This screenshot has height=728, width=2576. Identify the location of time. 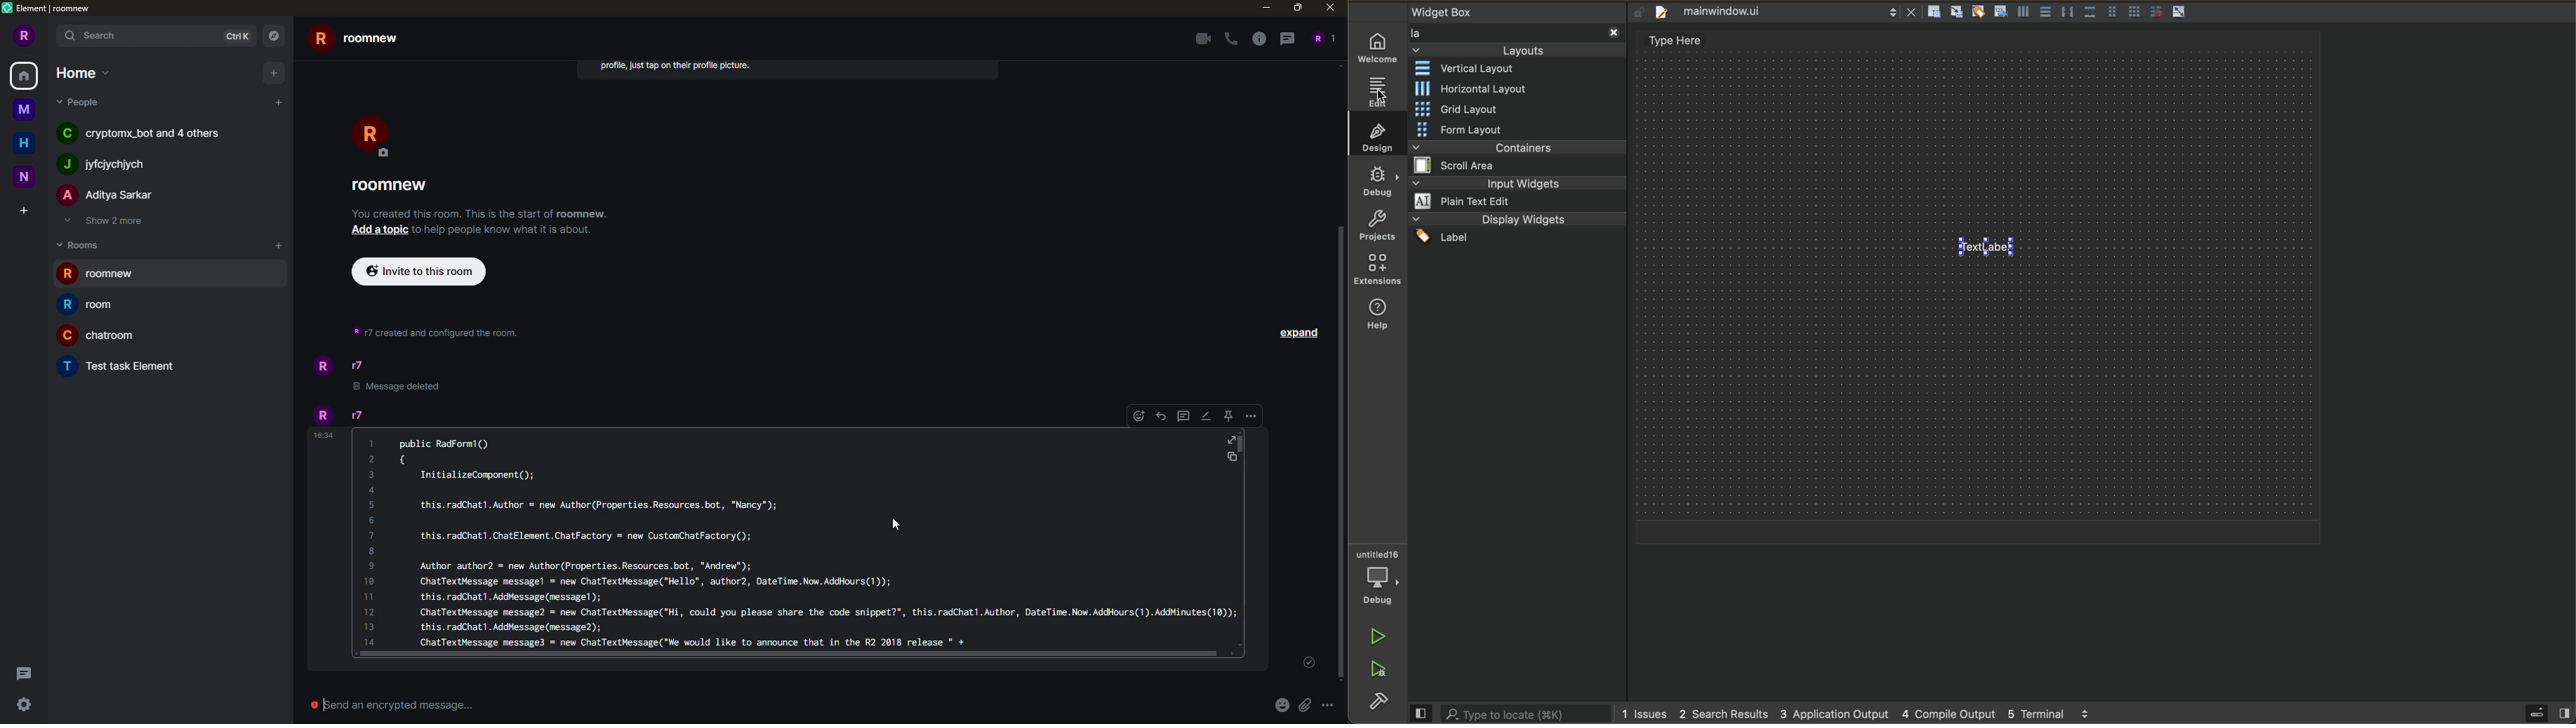
(324, 436).